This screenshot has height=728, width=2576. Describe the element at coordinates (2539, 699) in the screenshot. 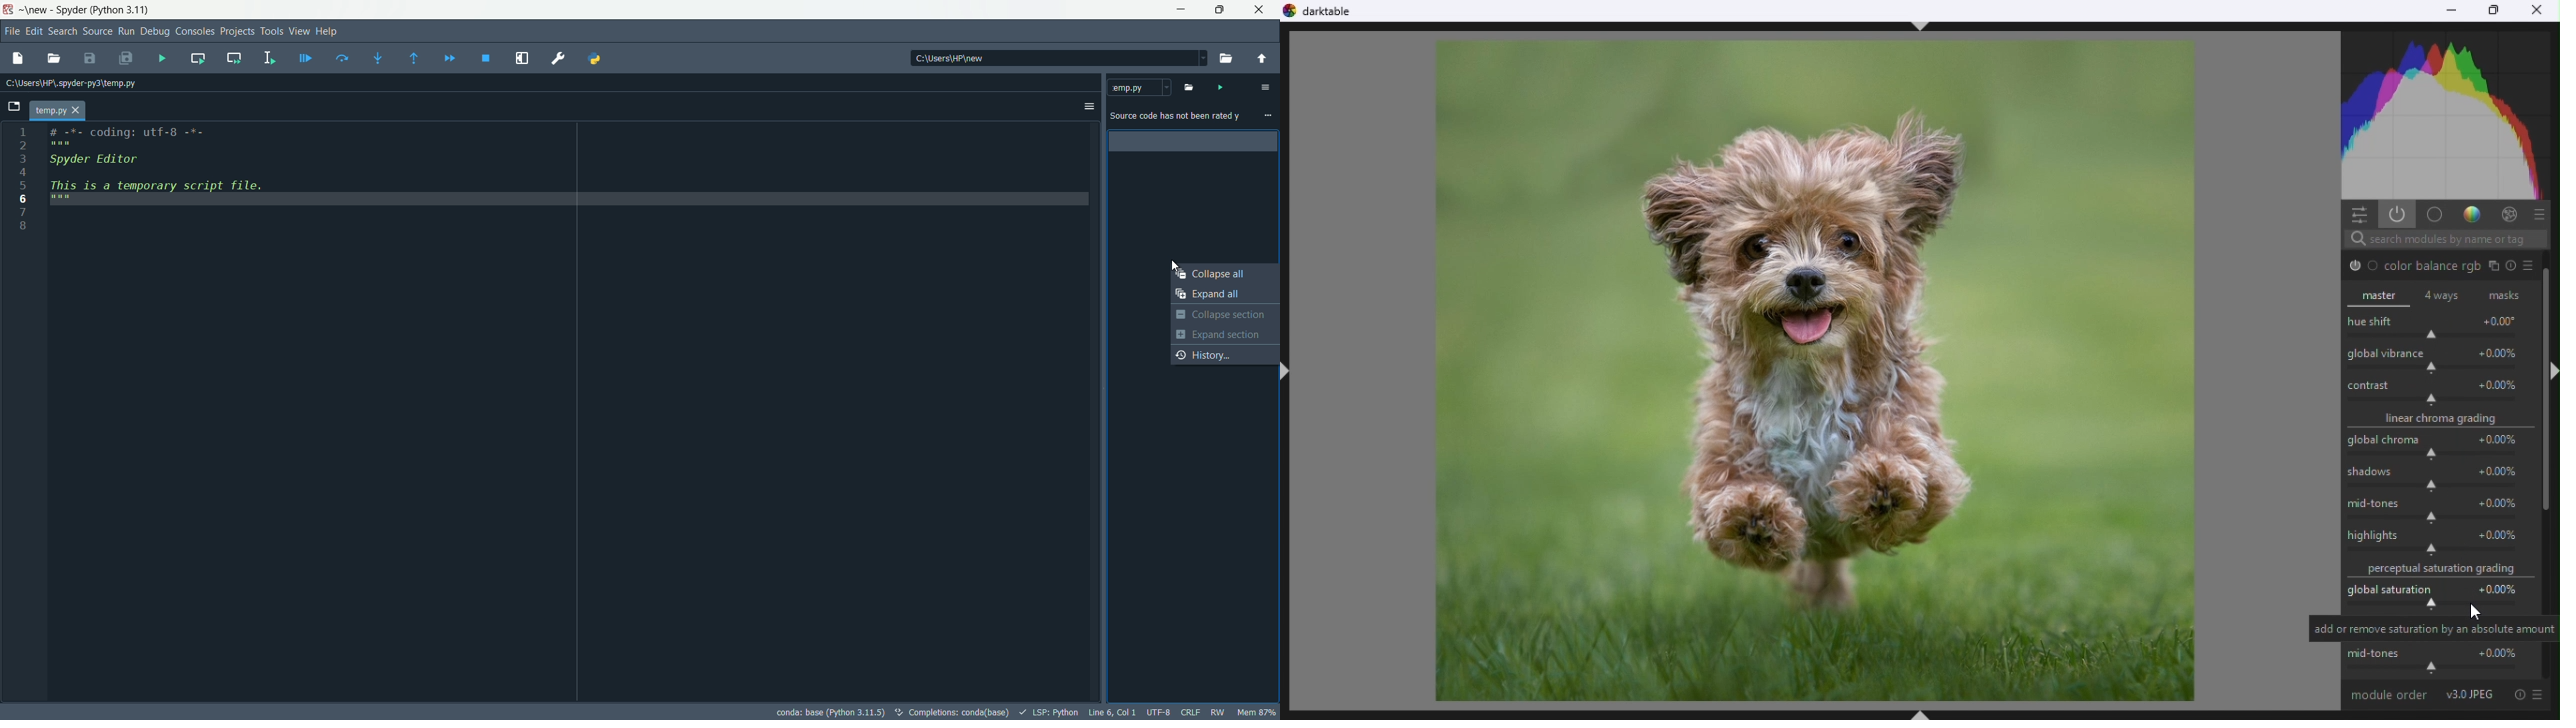

I see `preset` at that location.